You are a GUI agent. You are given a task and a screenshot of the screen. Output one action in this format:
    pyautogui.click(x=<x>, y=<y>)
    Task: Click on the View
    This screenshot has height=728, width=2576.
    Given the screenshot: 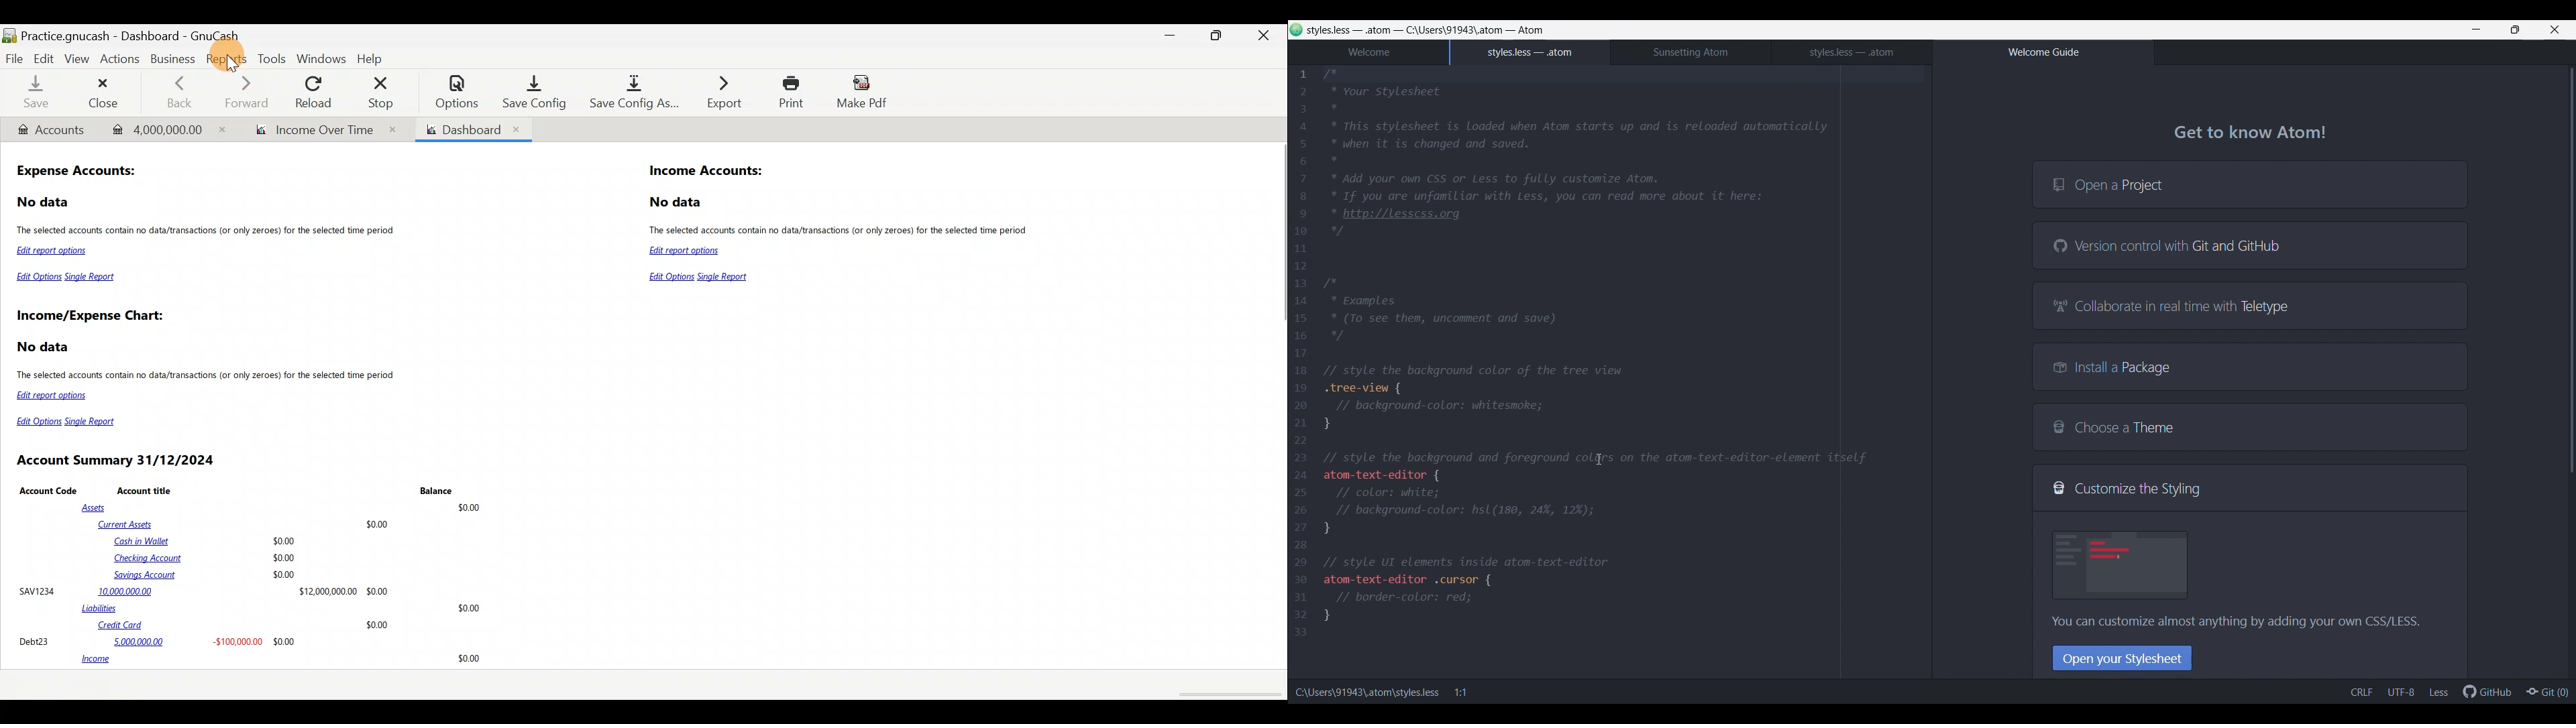 What is the action you would take?
    pyautogui.click(x=78, y=59)
    